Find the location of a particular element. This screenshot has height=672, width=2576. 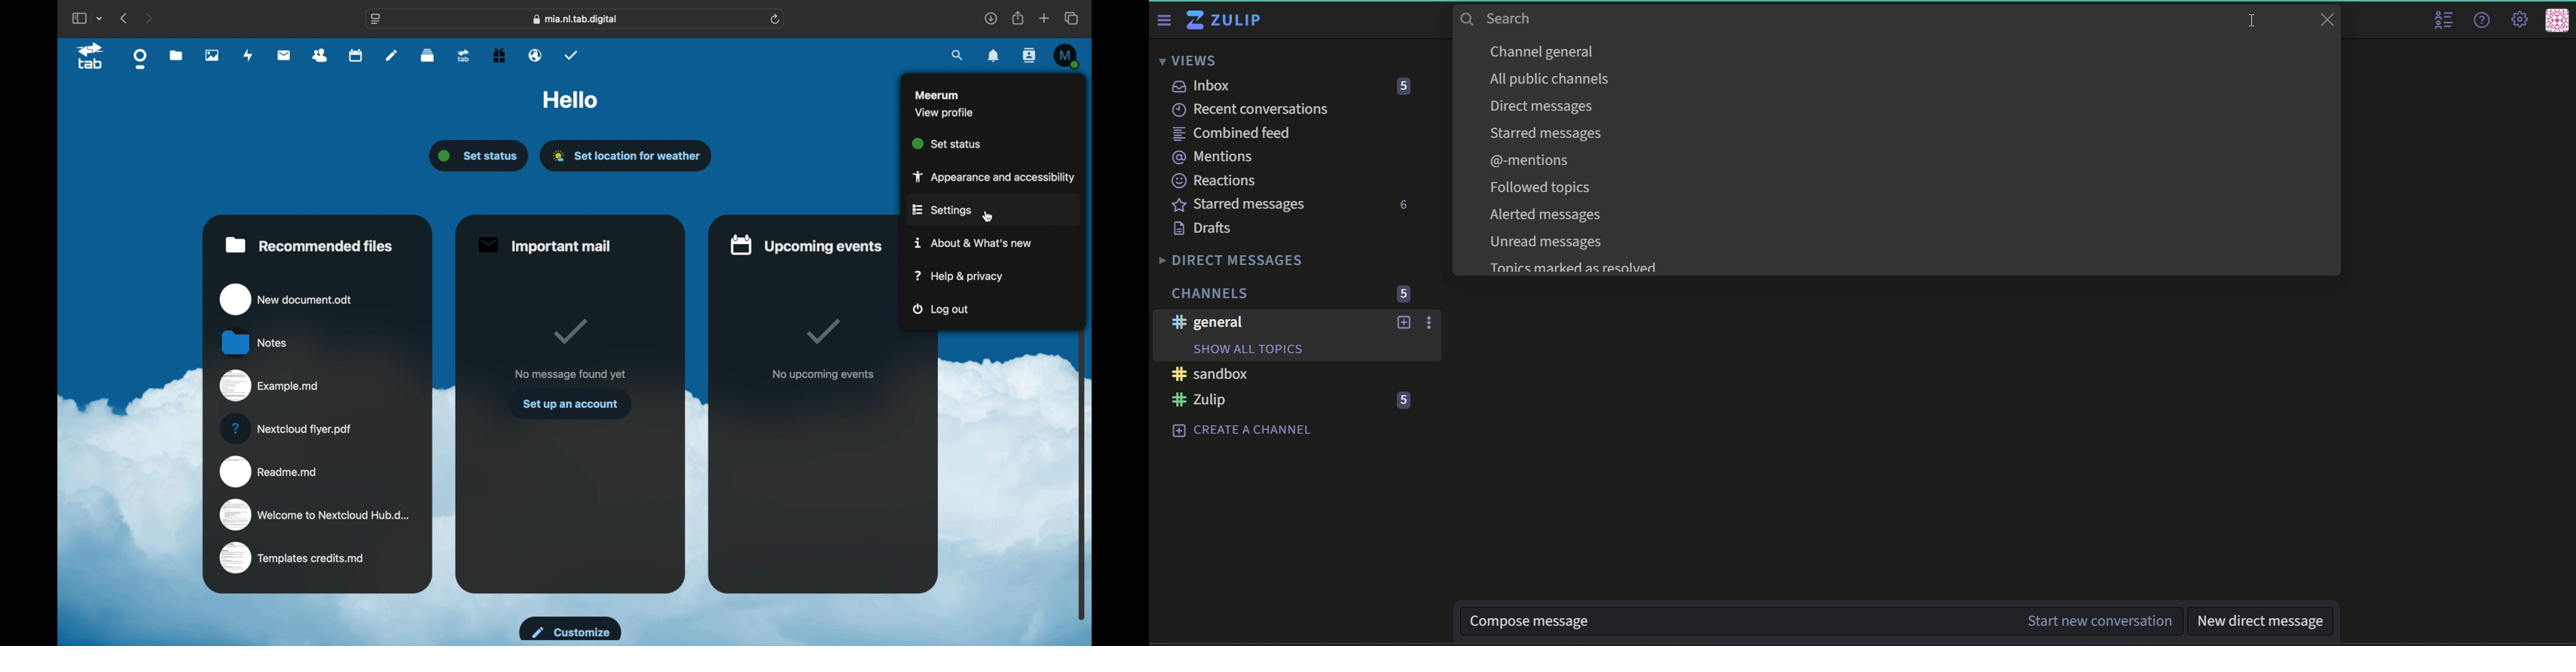

web address is located at coordinates (577, 19).